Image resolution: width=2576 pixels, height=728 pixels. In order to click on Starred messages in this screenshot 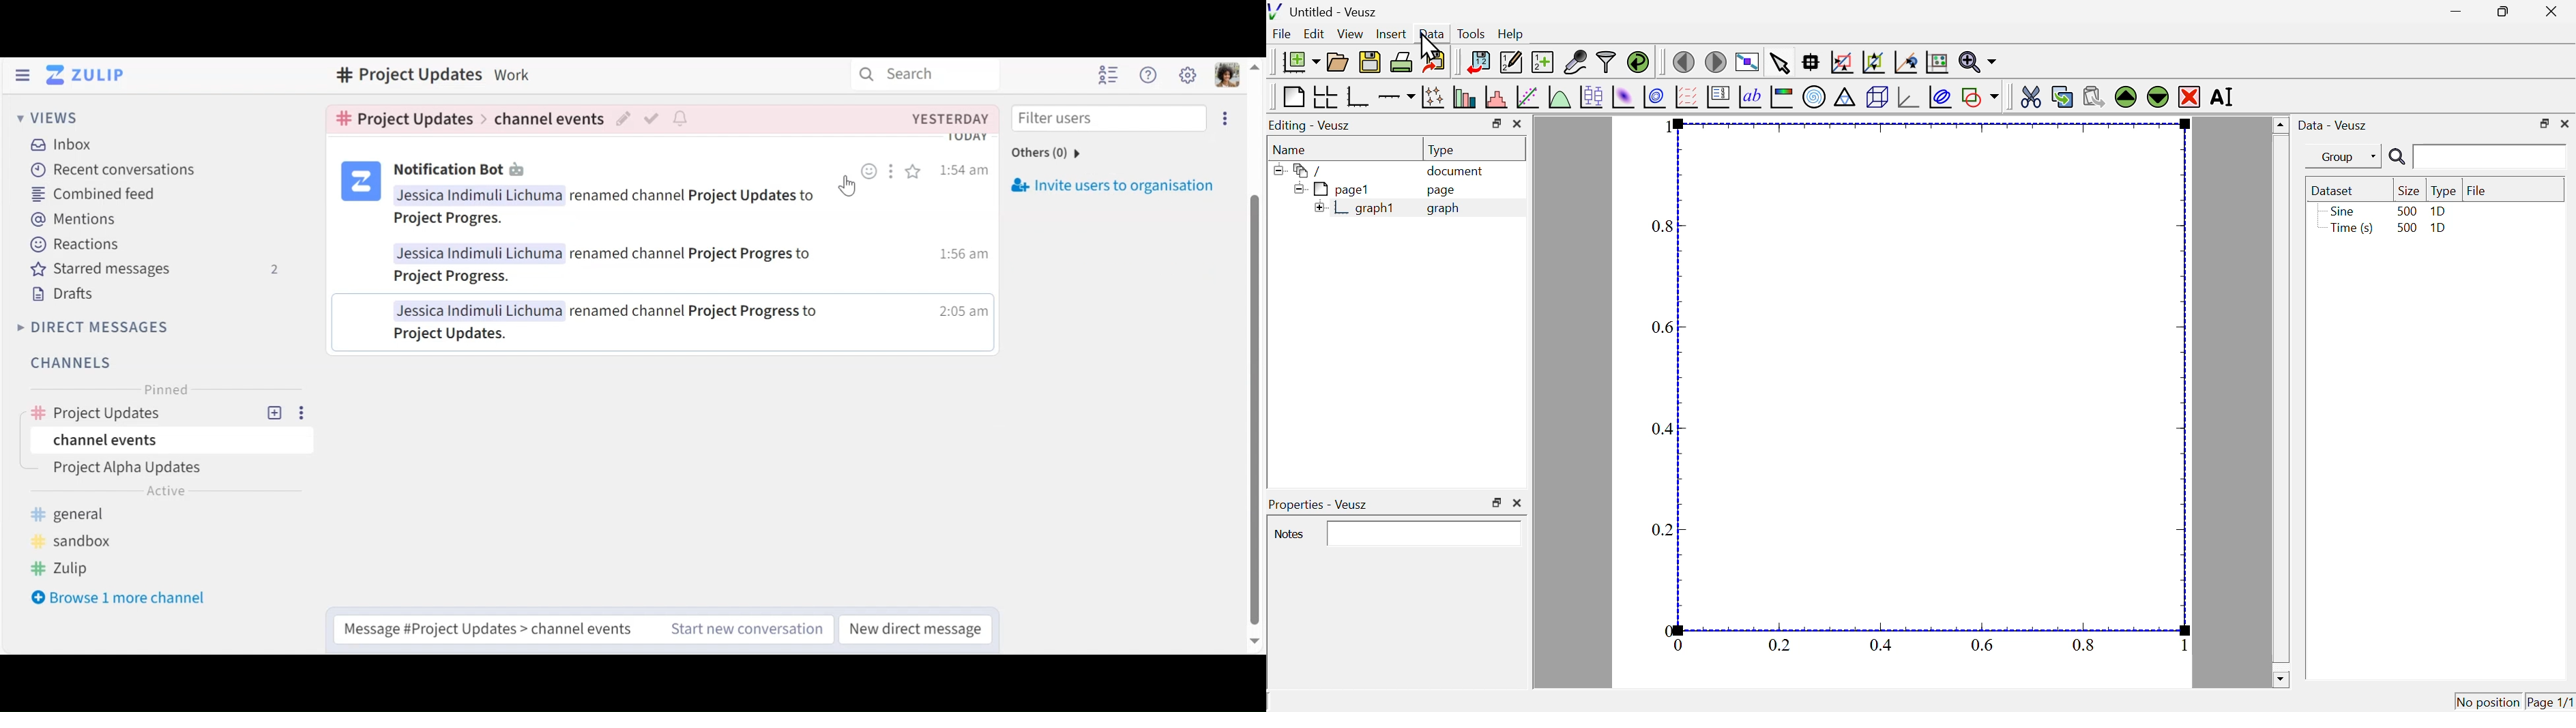, I will do `click(160, 270)`.